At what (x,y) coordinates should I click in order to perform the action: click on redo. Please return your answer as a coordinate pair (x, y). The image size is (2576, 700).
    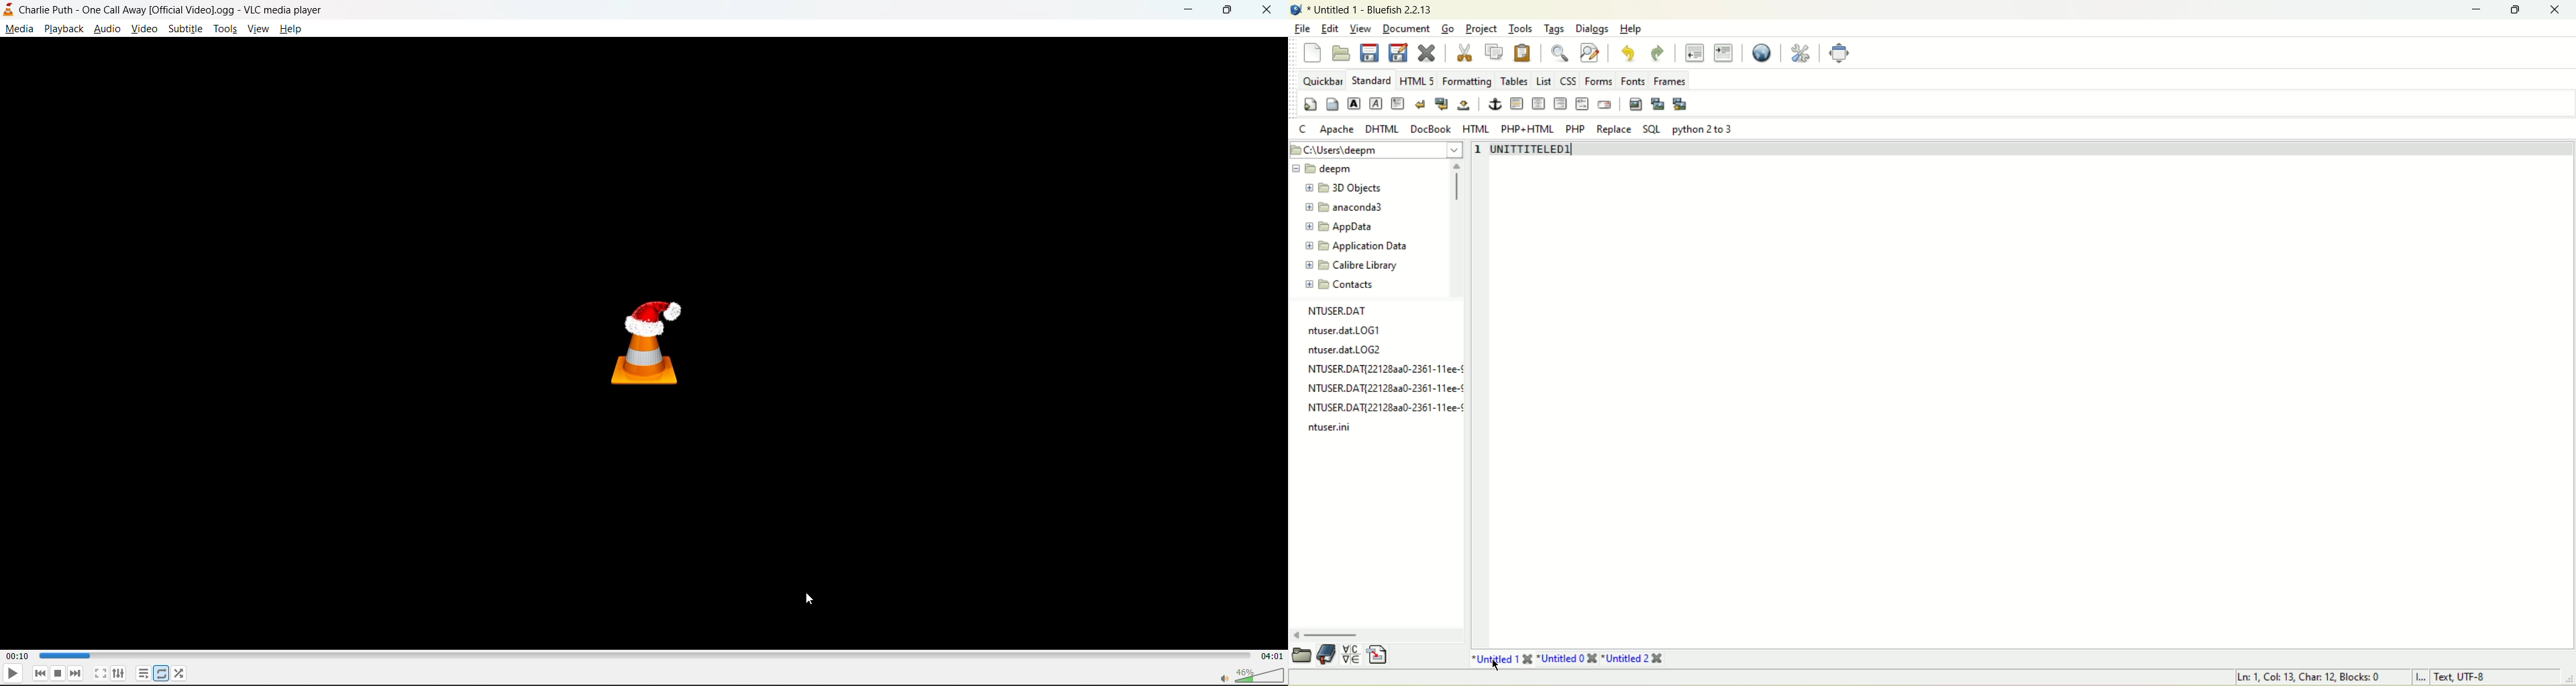
    Looking at the image, I should click on (1658, 52).